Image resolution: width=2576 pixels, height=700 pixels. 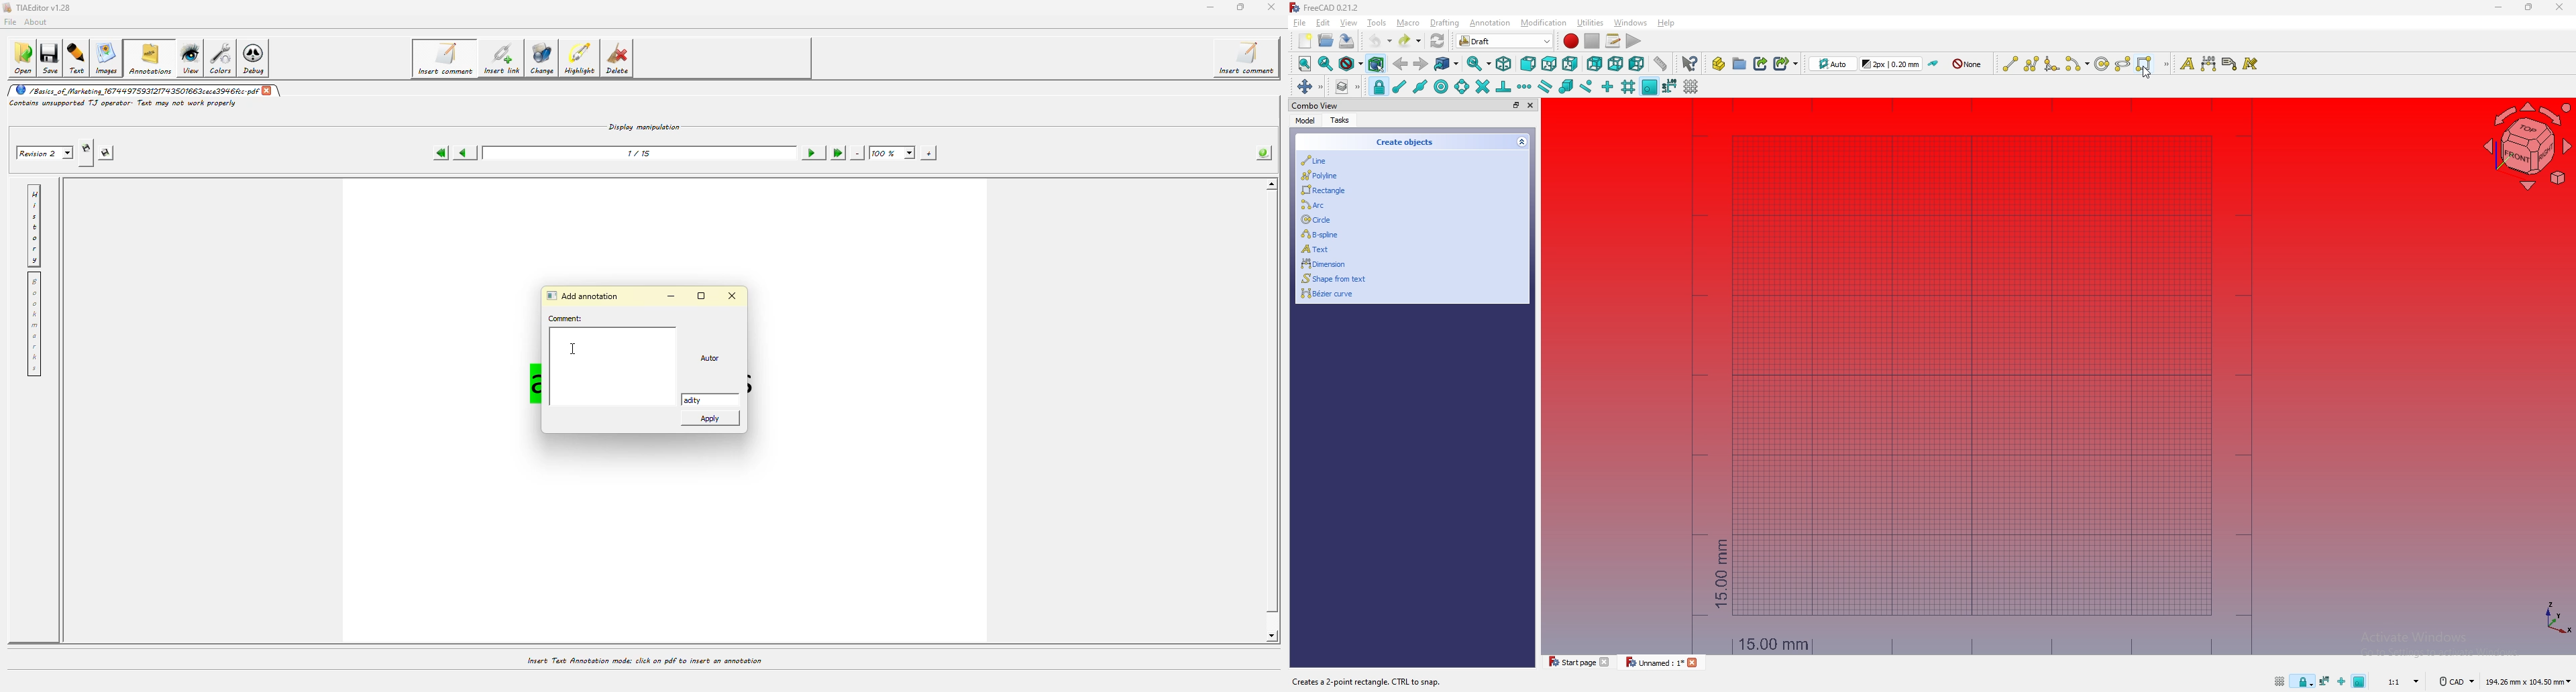 What do you see at coordinates (1315, 105) in the screenshot?
I see `combo view` at bounding box center [1315, 105].